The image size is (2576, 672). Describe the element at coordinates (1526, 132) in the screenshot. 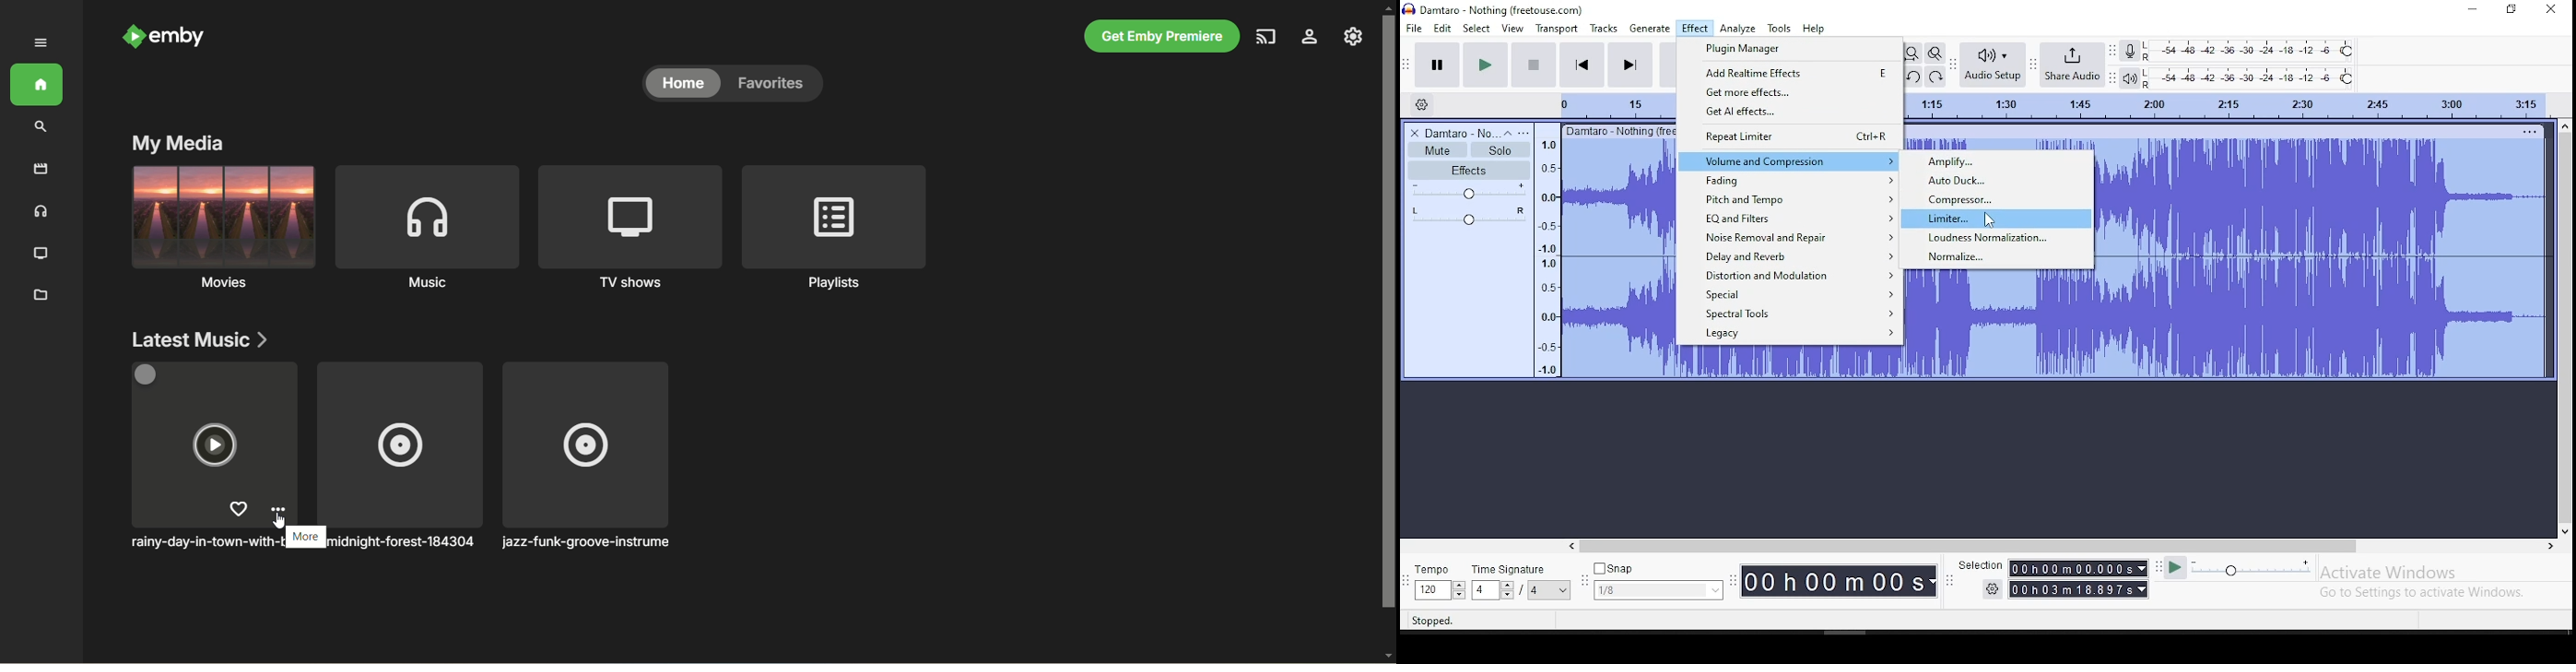

I see `open menu` at that location.